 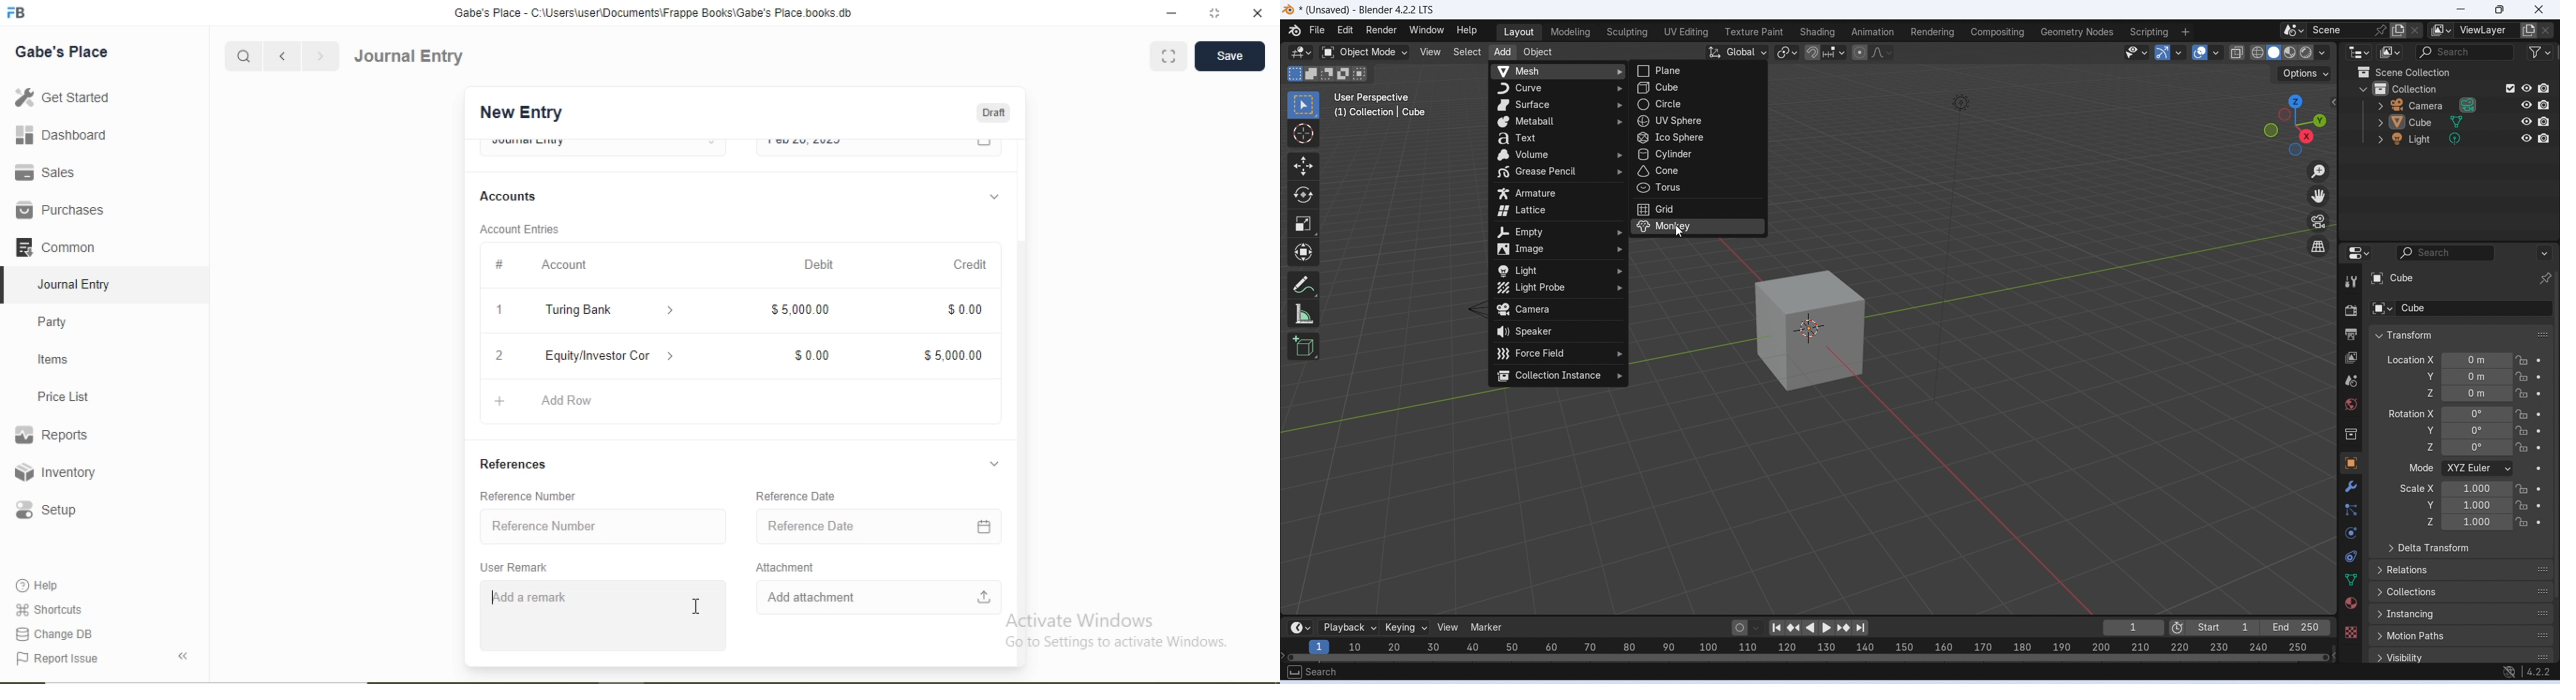 I want to click on Logo, so click(x=17, y=13).